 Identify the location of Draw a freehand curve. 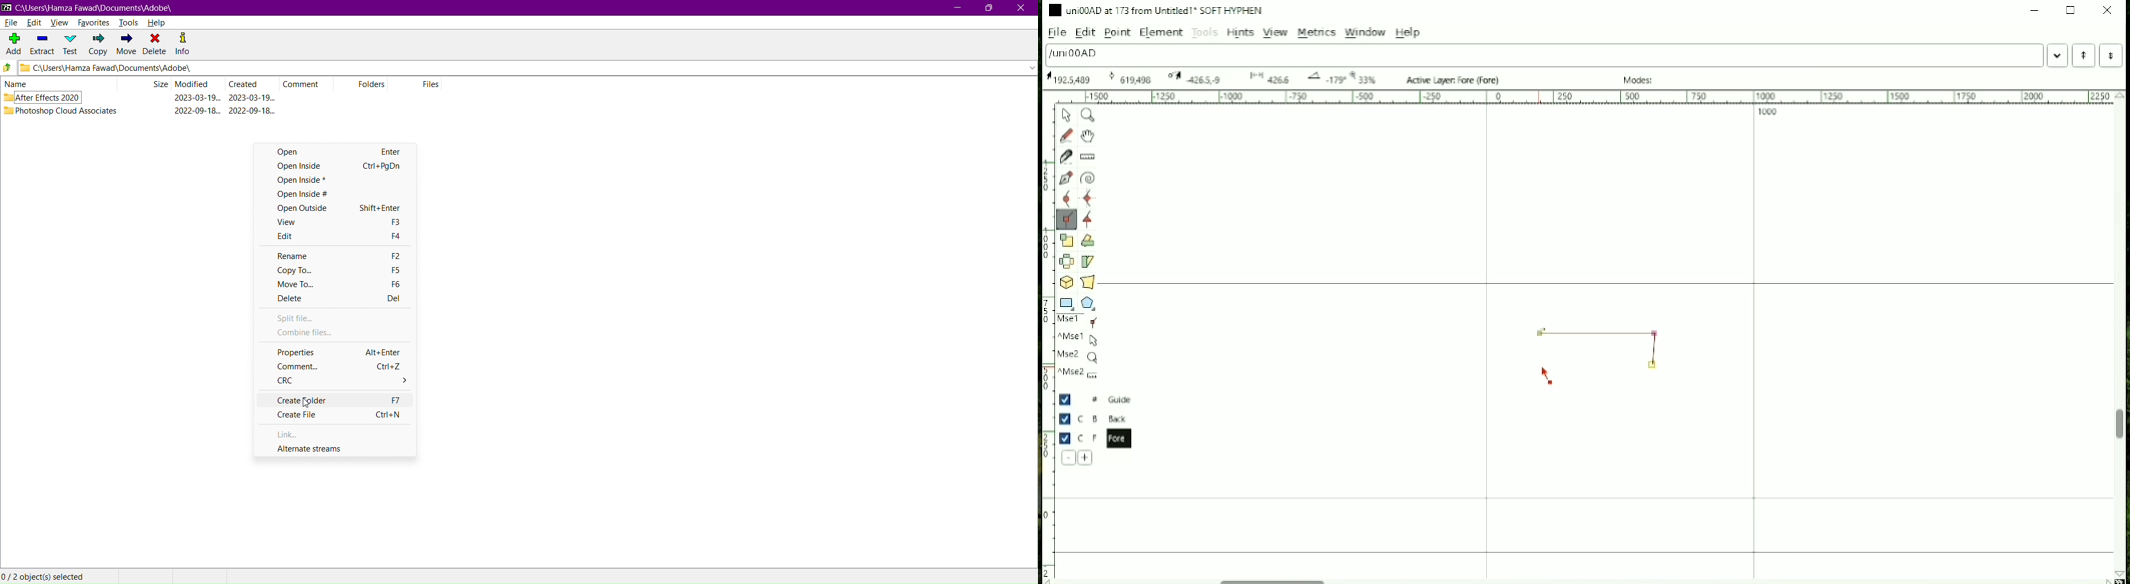
(1066, 135).